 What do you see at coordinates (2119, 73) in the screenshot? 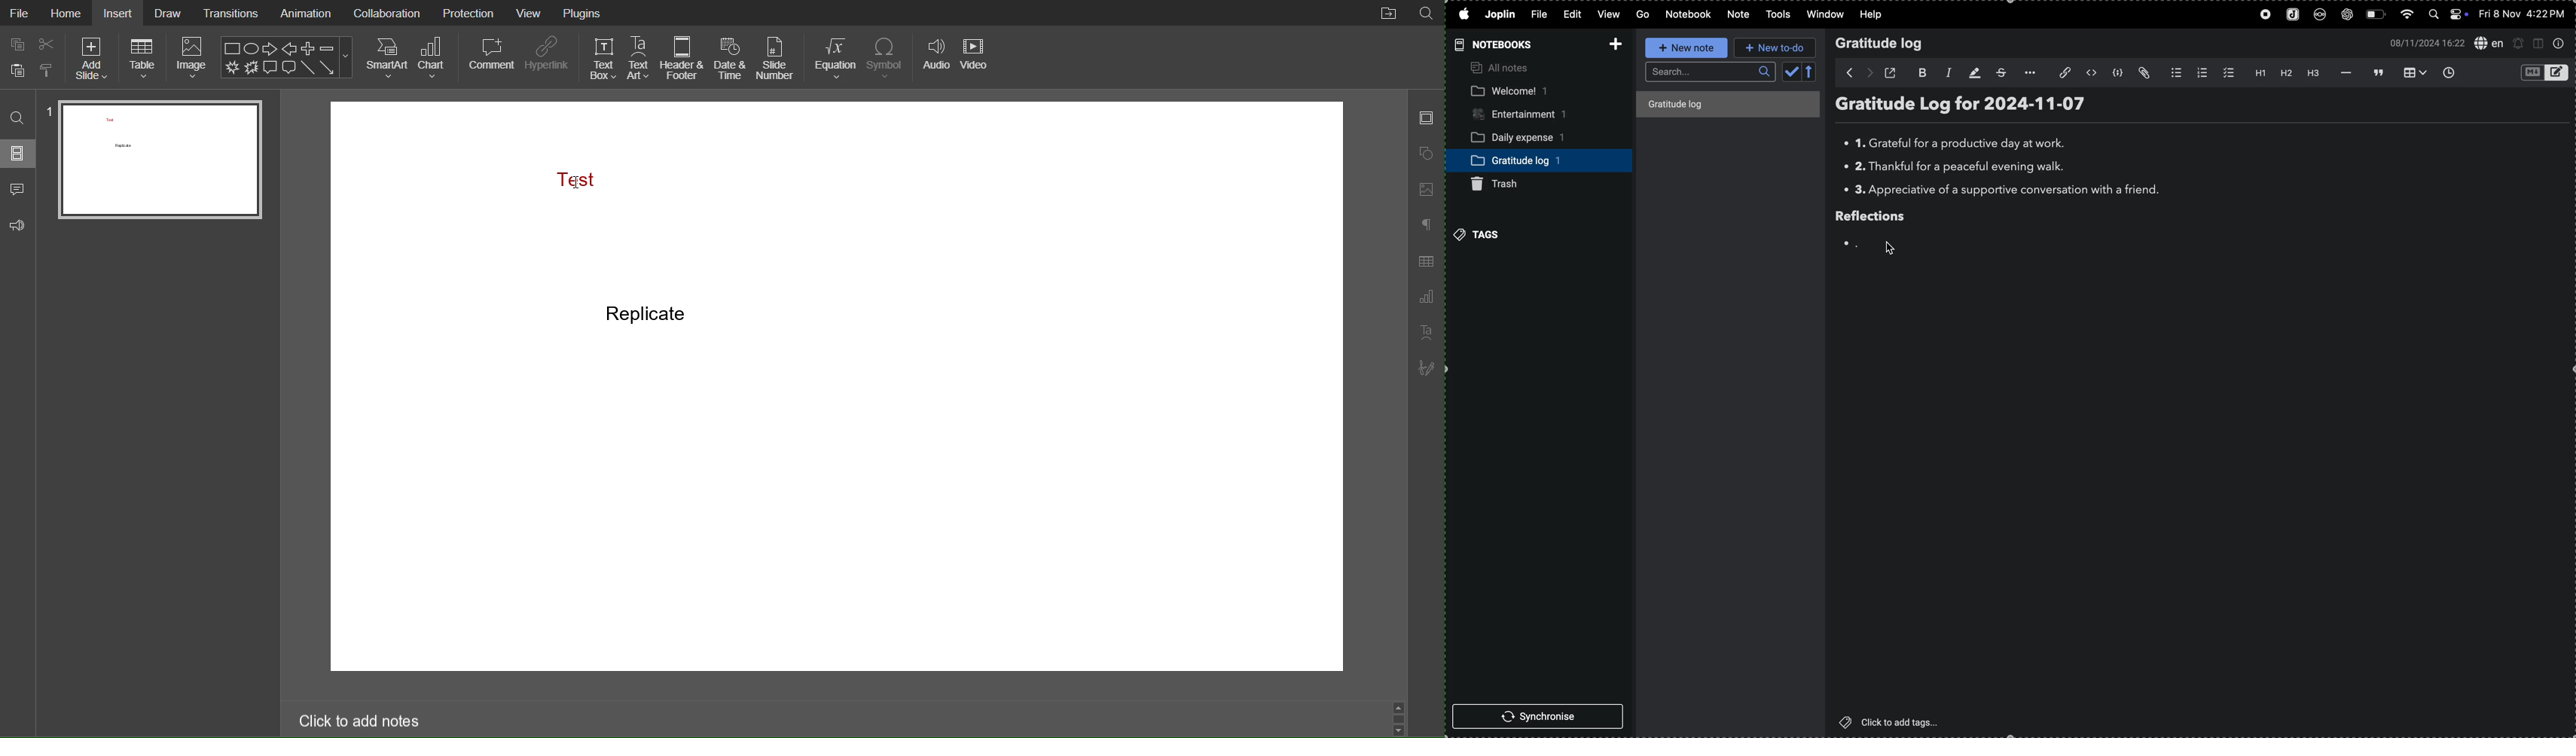
I see `code block` at bounding box center [2119, 73].